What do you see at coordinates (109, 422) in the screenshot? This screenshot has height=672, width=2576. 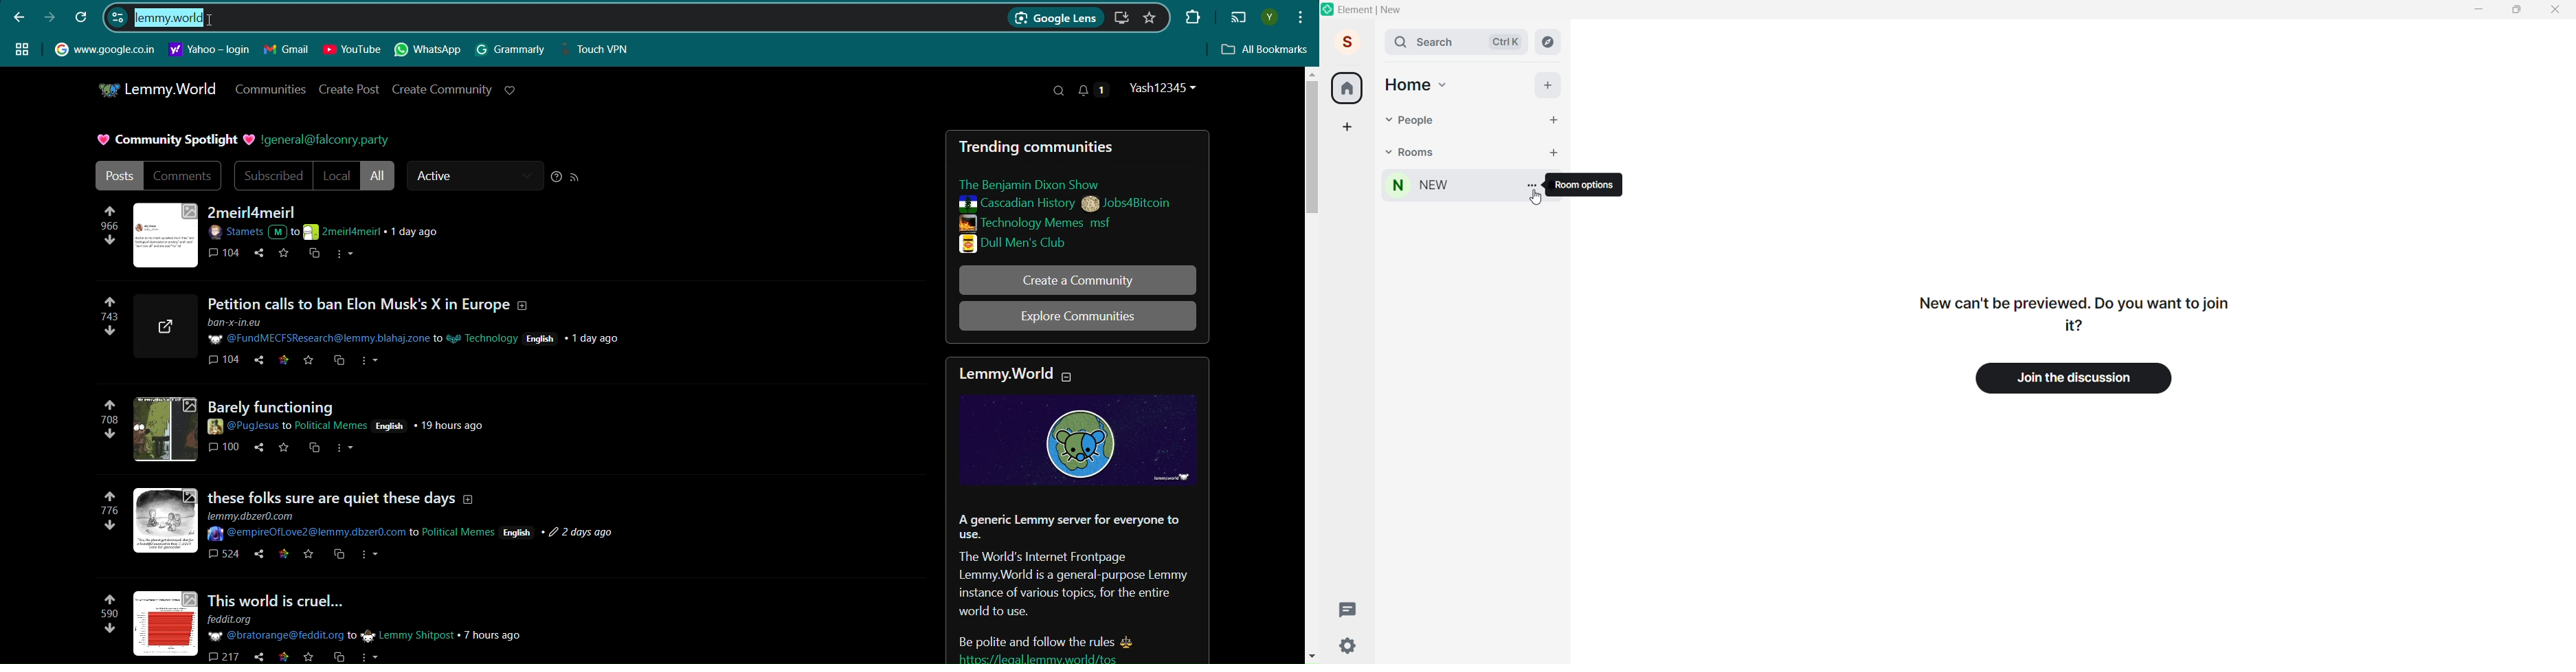 I see `708` at bounding box center [109, 422].